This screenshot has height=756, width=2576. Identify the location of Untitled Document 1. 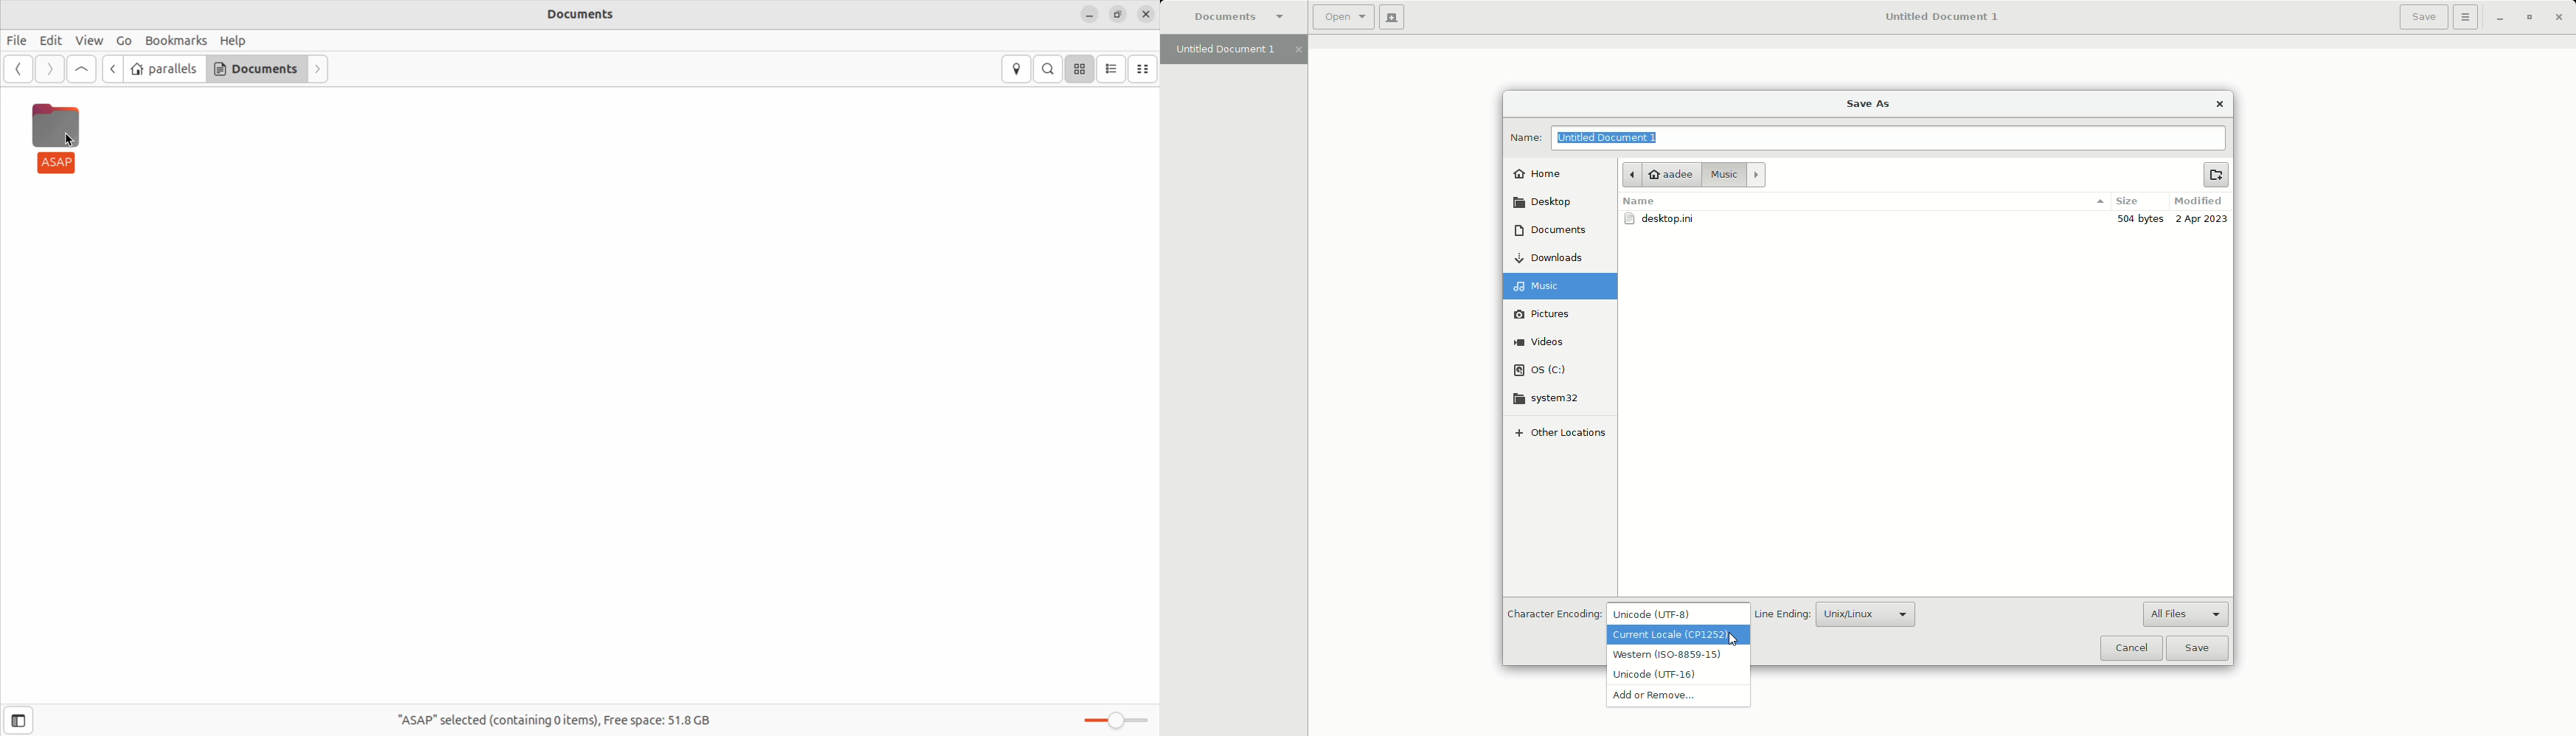
(1238, 51).